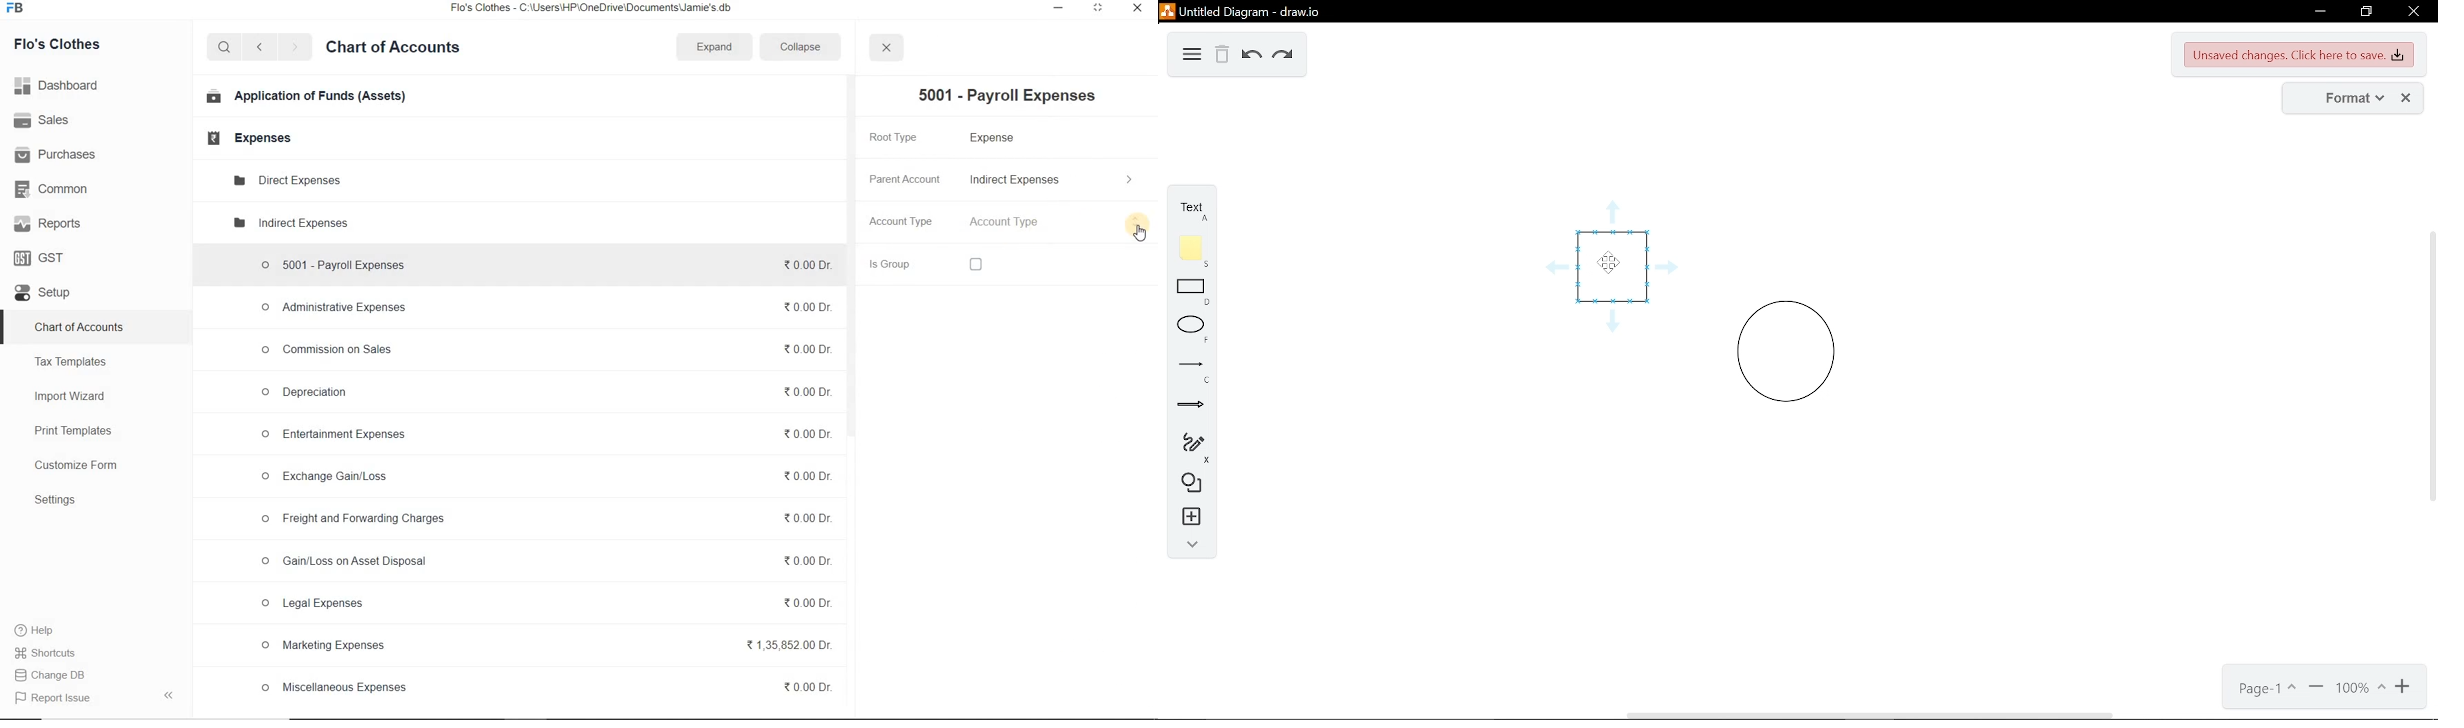  Describe the element at coordinates (903, 223) in the screenshot. I see `Account Type` at that location.